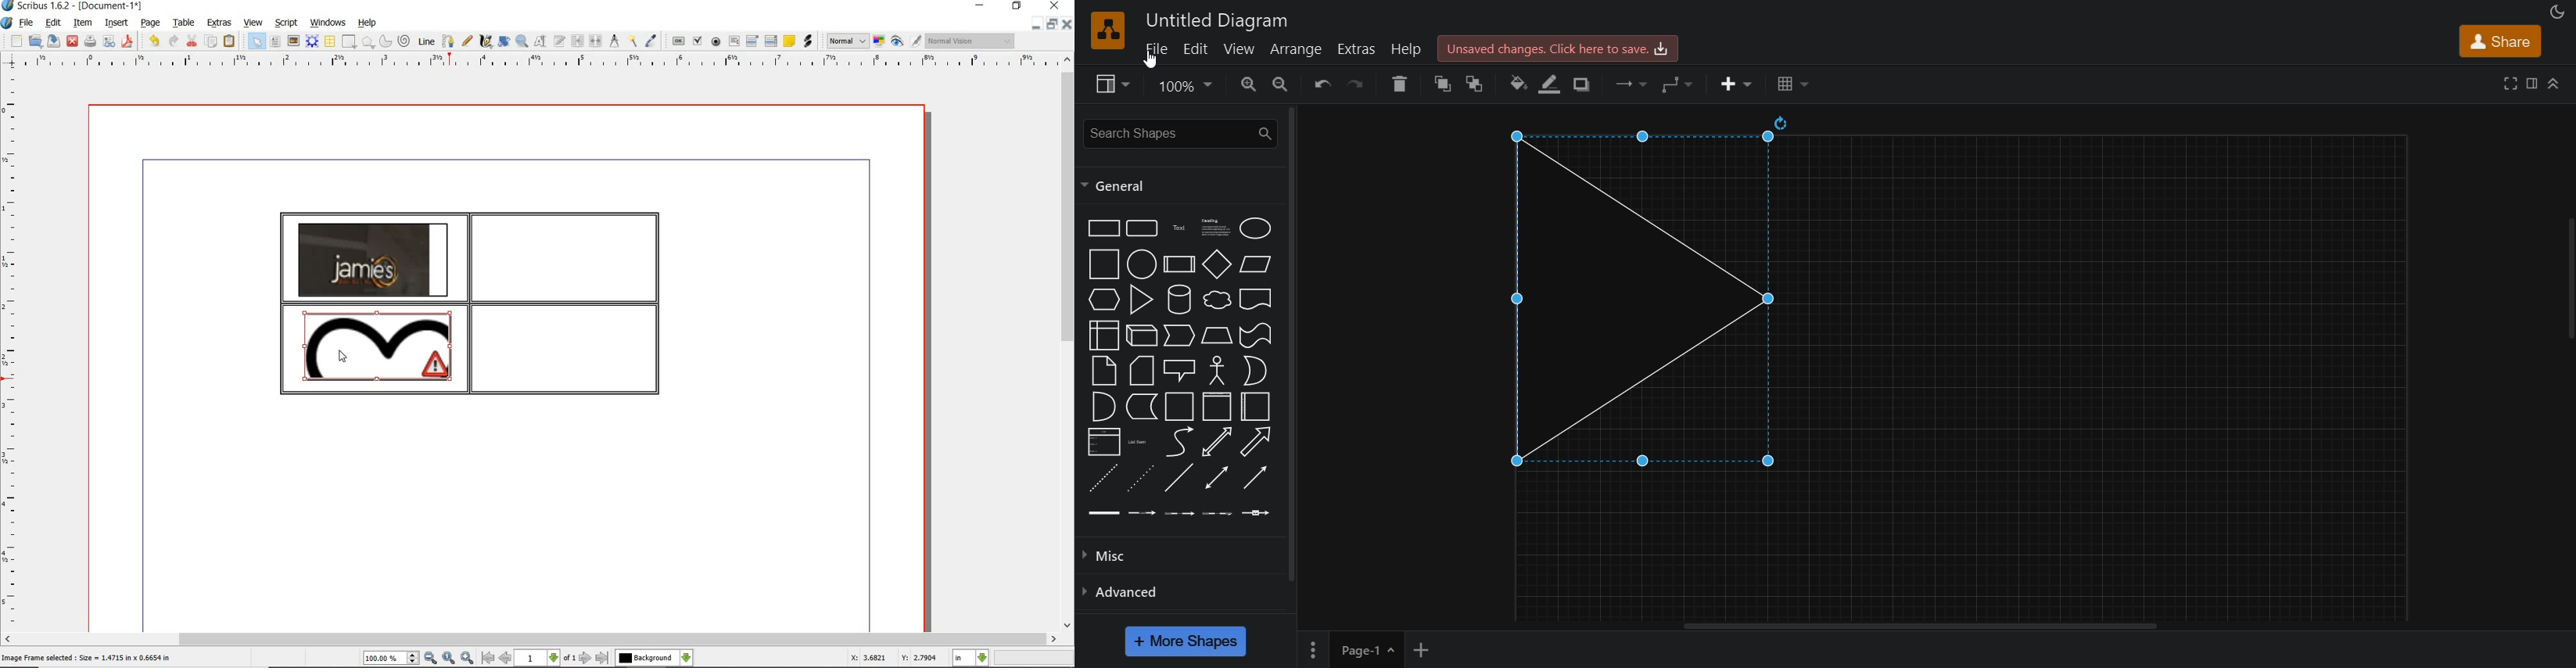 This screenshot has width=2576, height=672. I want to click on triangle, so click(1685, 300).